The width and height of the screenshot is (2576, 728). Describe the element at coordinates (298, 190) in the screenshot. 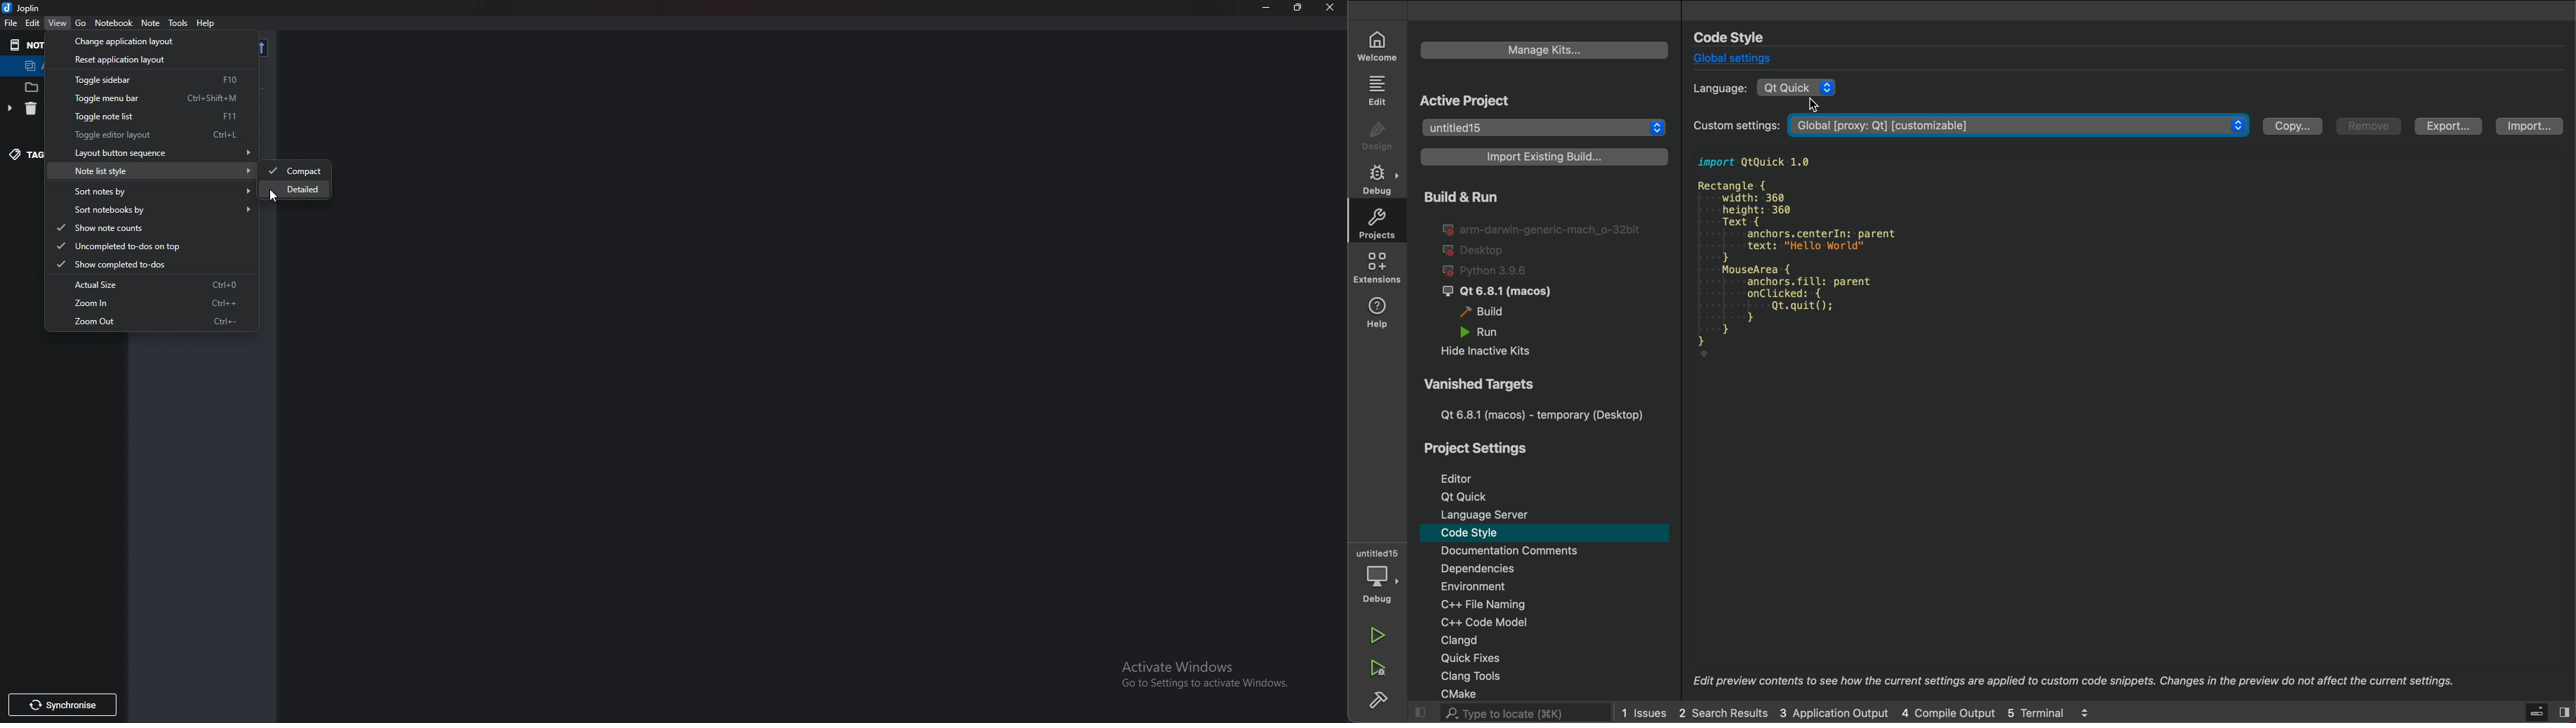

I see `Detailed` at that location.